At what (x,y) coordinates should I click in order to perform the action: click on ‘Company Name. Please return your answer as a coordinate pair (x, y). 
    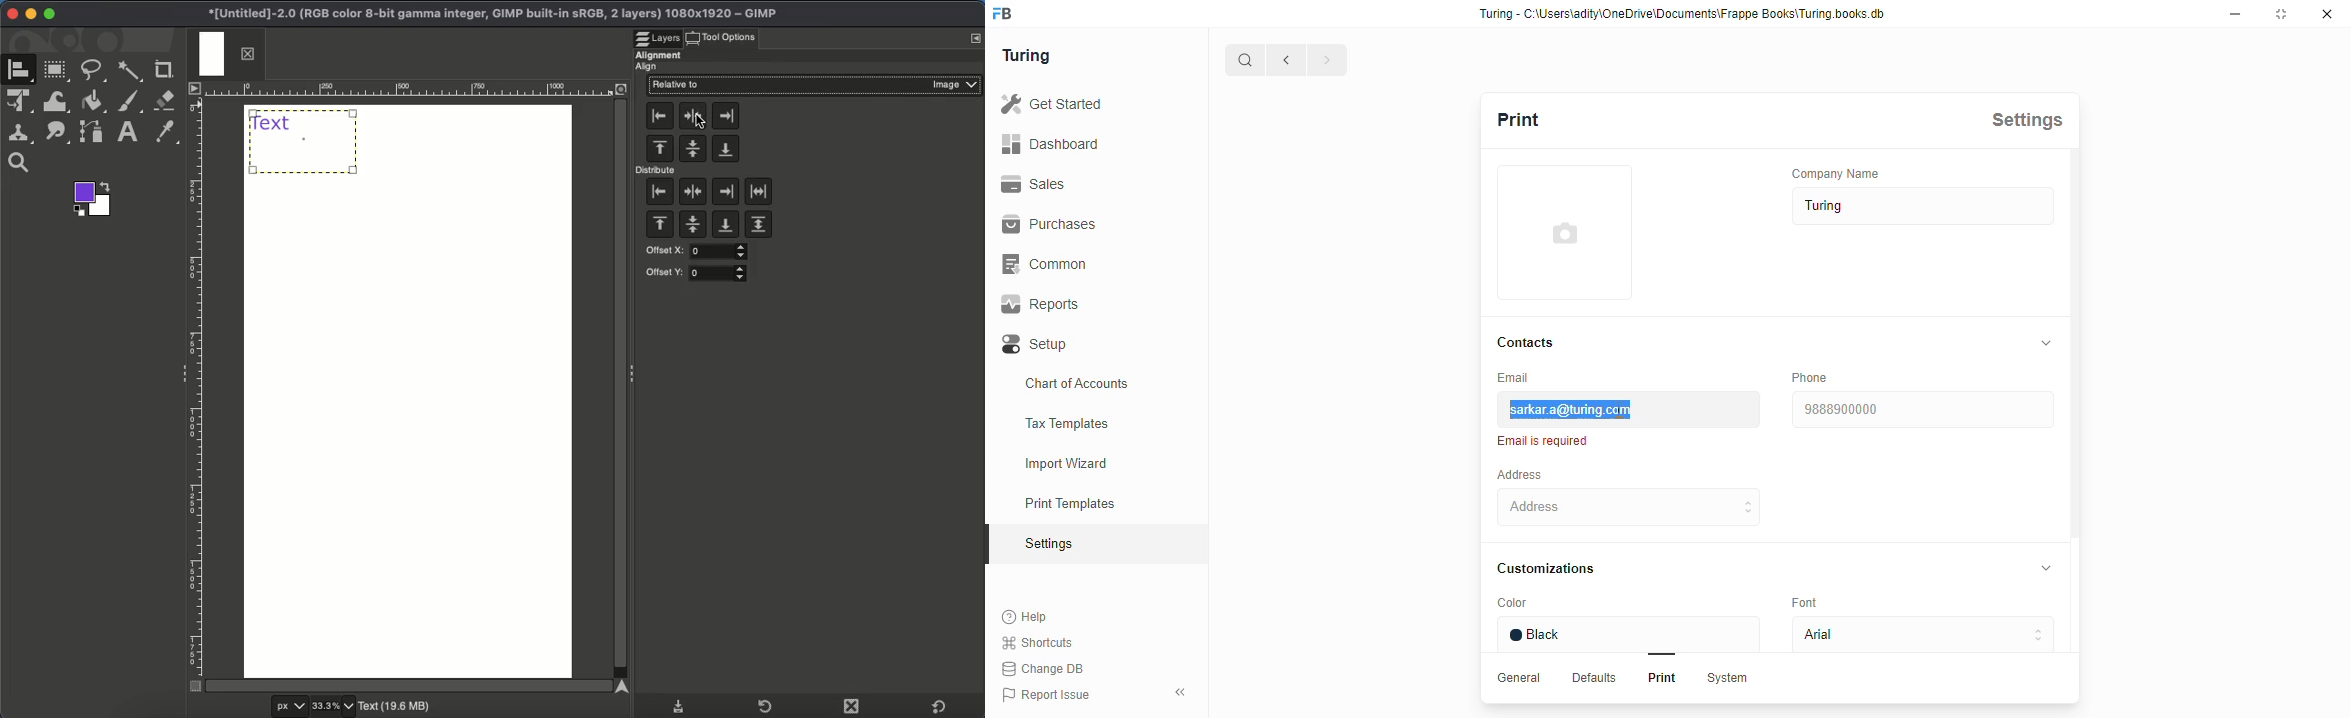
    Looking at the image, I should click on (1844, 172).